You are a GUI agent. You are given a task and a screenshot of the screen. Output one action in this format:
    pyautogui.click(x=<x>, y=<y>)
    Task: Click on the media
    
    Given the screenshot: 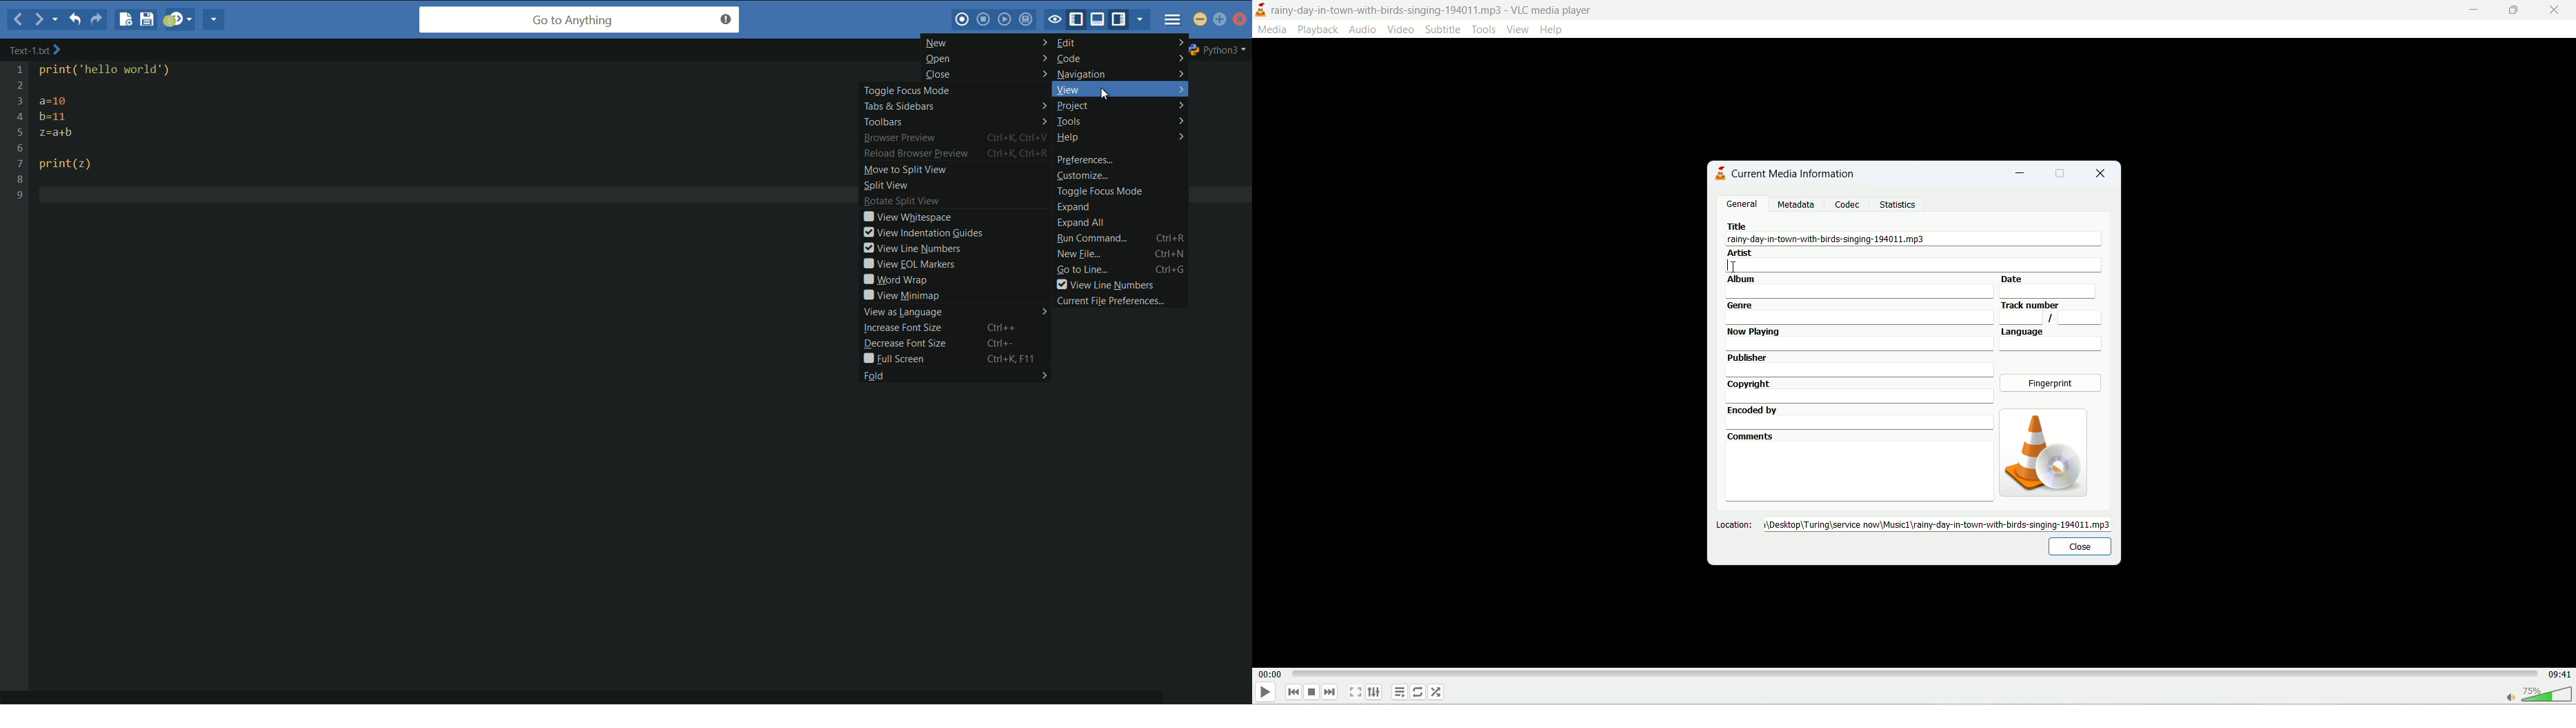 What is the action you would take?
    pyautogui.click(x=1275, y=30)
    